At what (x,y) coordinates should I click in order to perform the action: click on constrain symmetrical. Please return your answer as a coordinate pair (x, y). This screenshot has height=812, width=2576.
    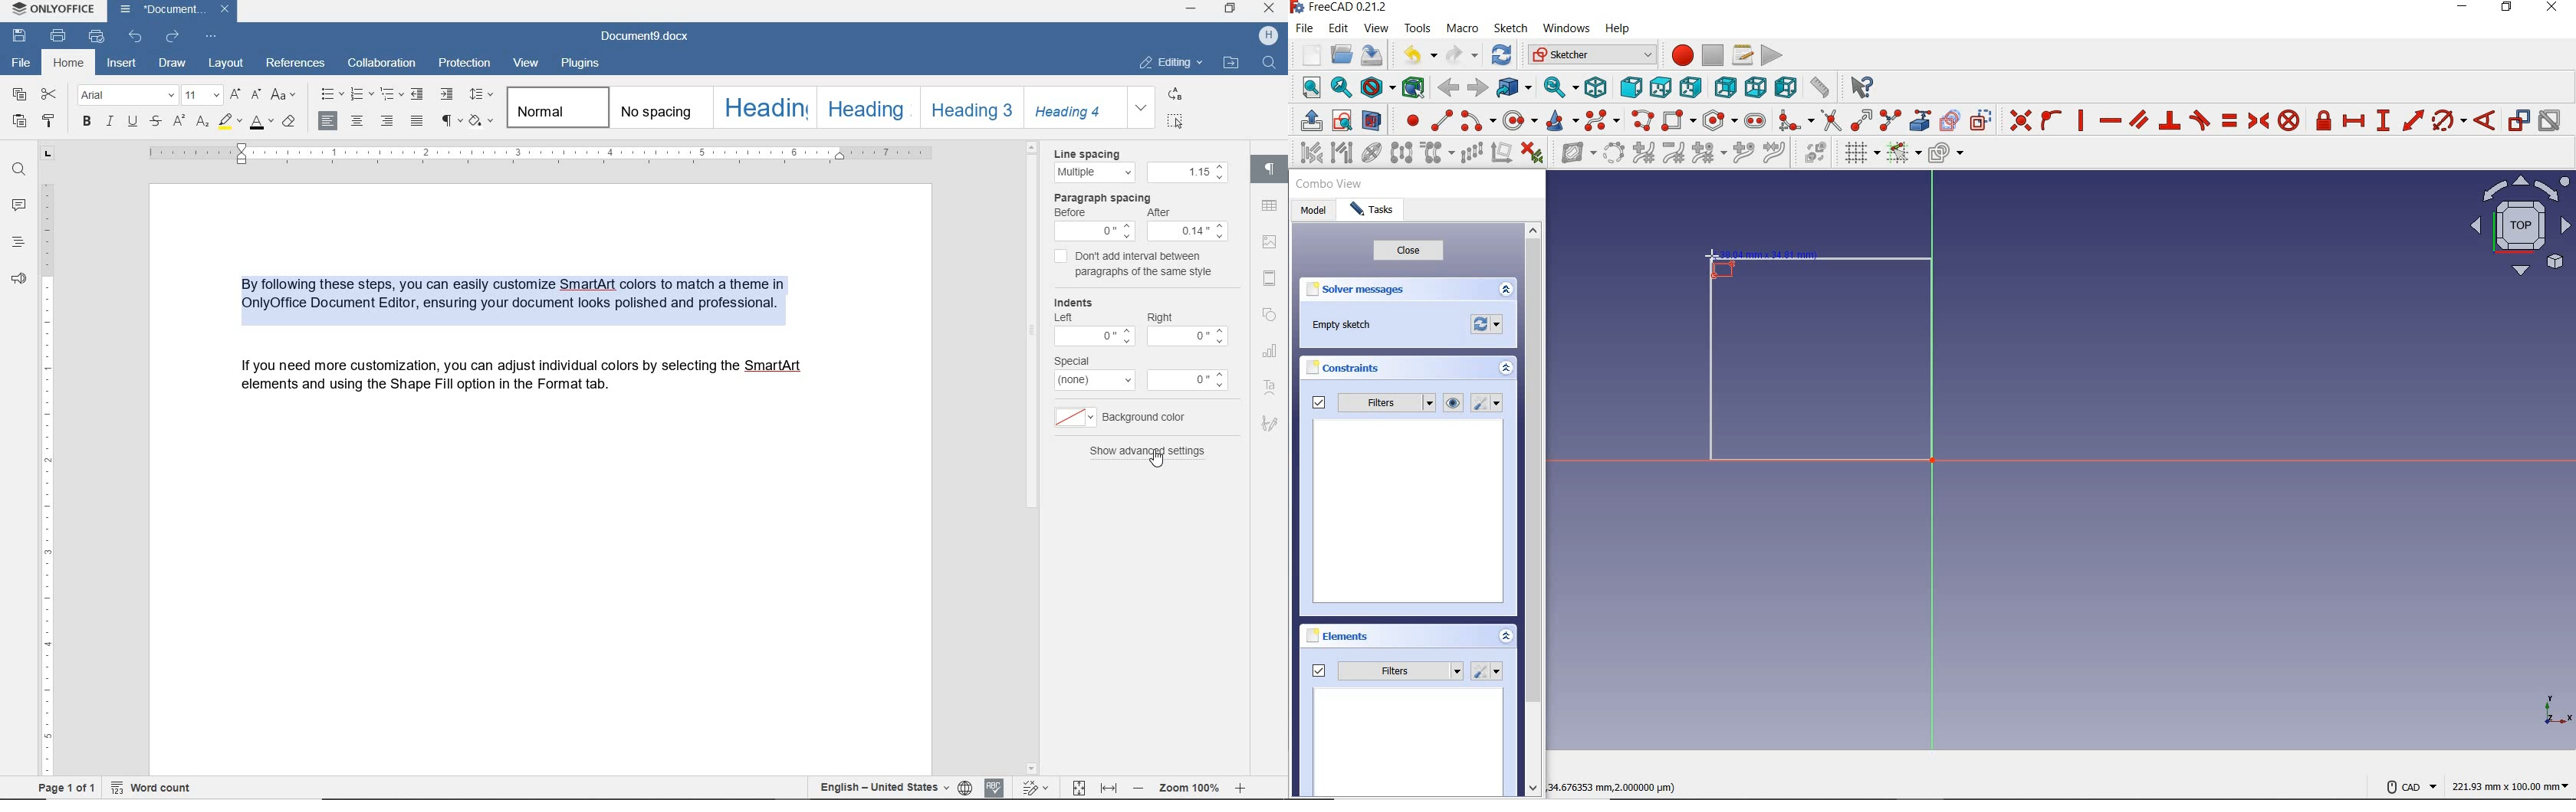
    Looking at the image, I should click on (2259, 121).